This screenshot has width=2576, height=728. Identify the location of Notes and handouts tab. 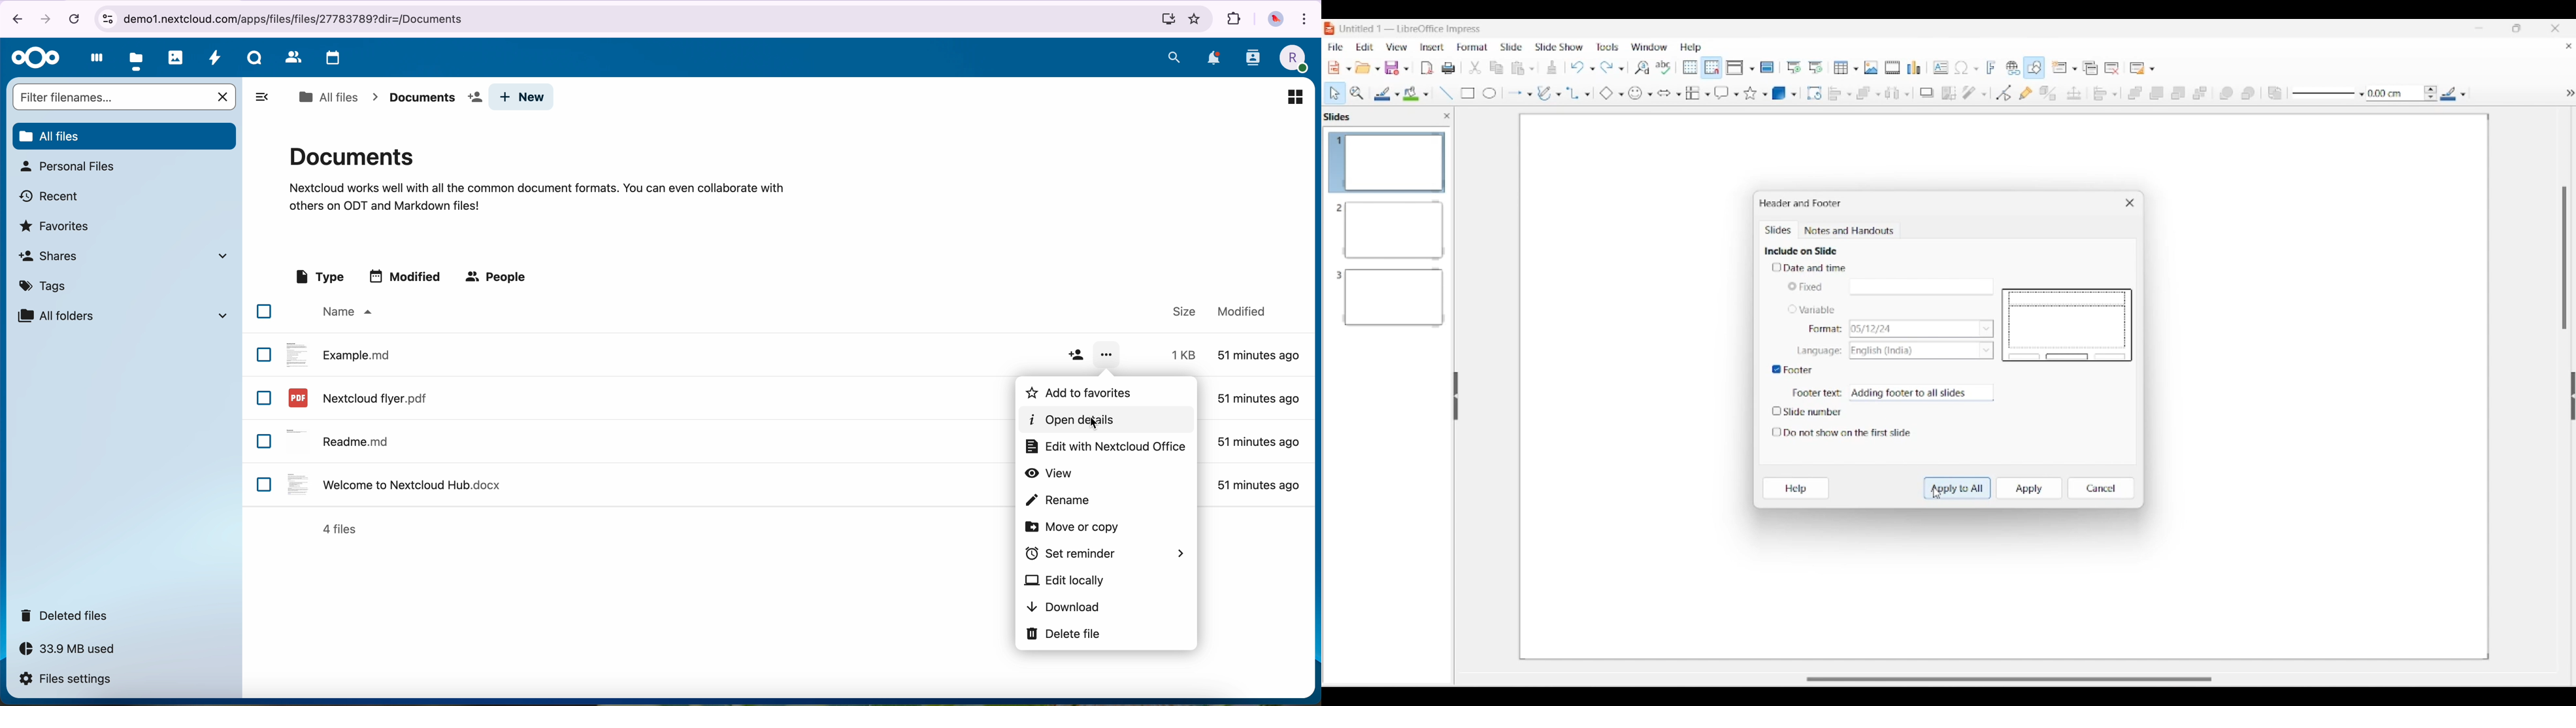
(1851, 231).